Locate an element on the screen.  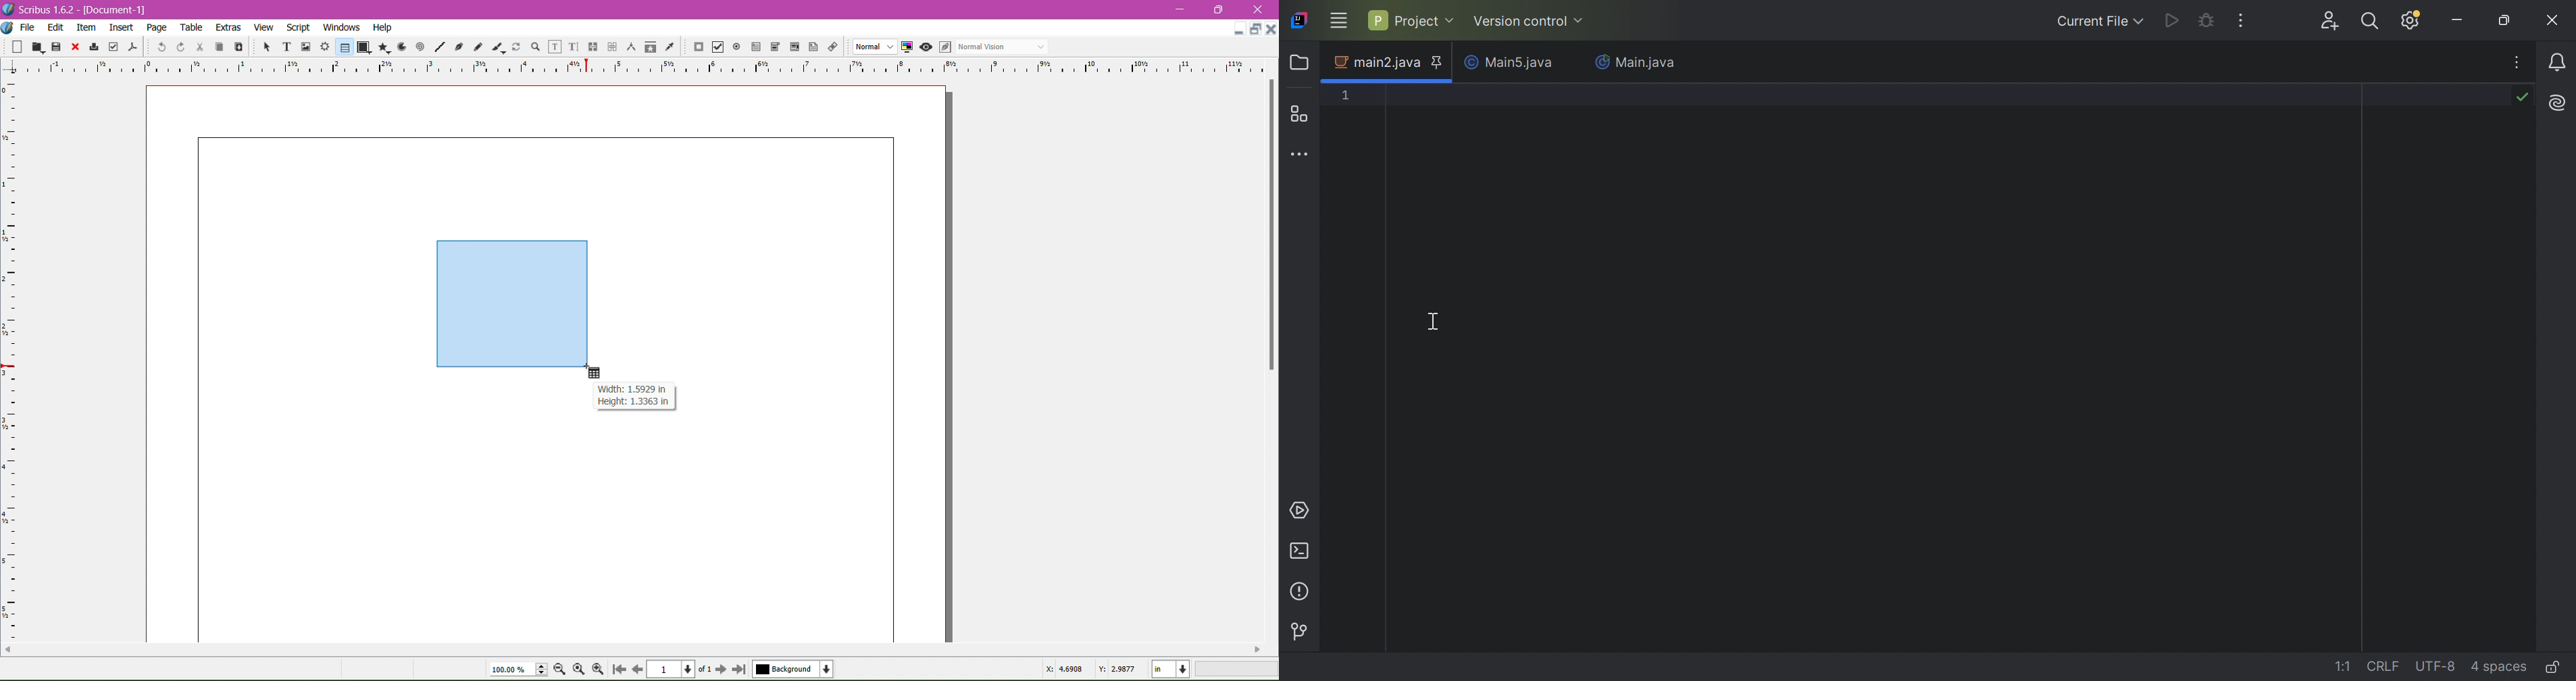
Edit Text in Frames is located at coordinates (555, 47).